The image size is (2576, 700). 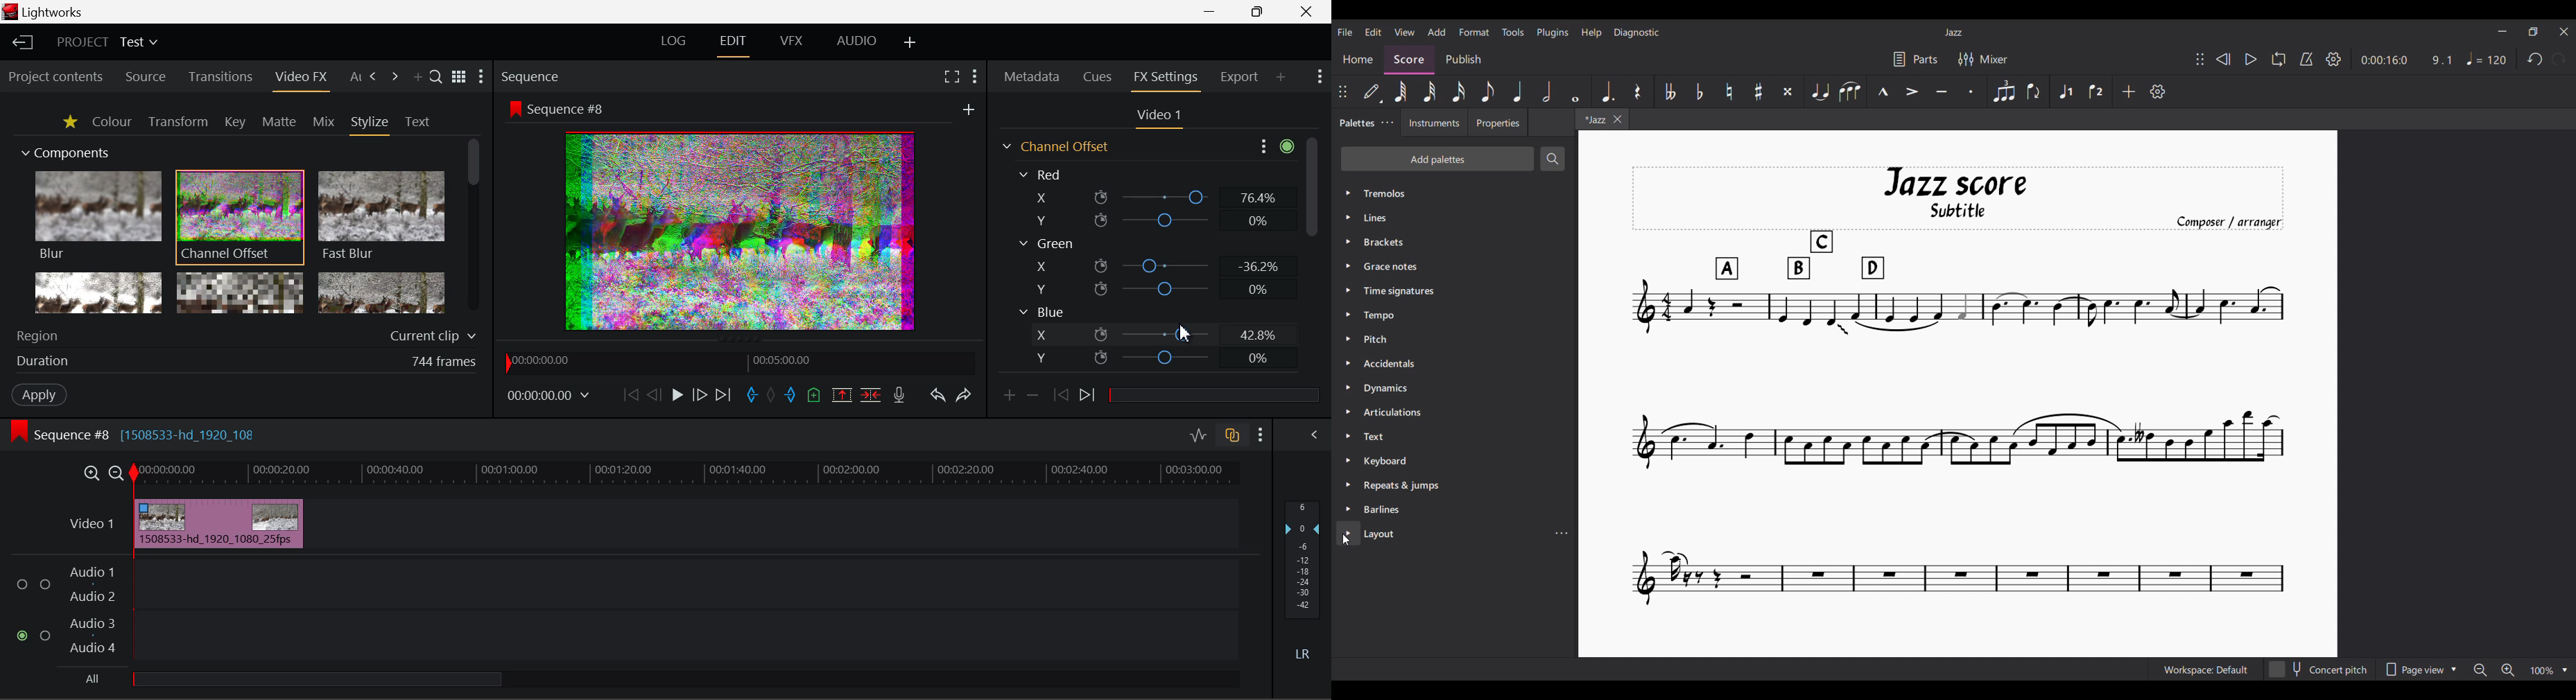 What do you see at coordinates (1883, 91) in the screenshot?
I see `Marcato` at bounding box center [1883, 91].